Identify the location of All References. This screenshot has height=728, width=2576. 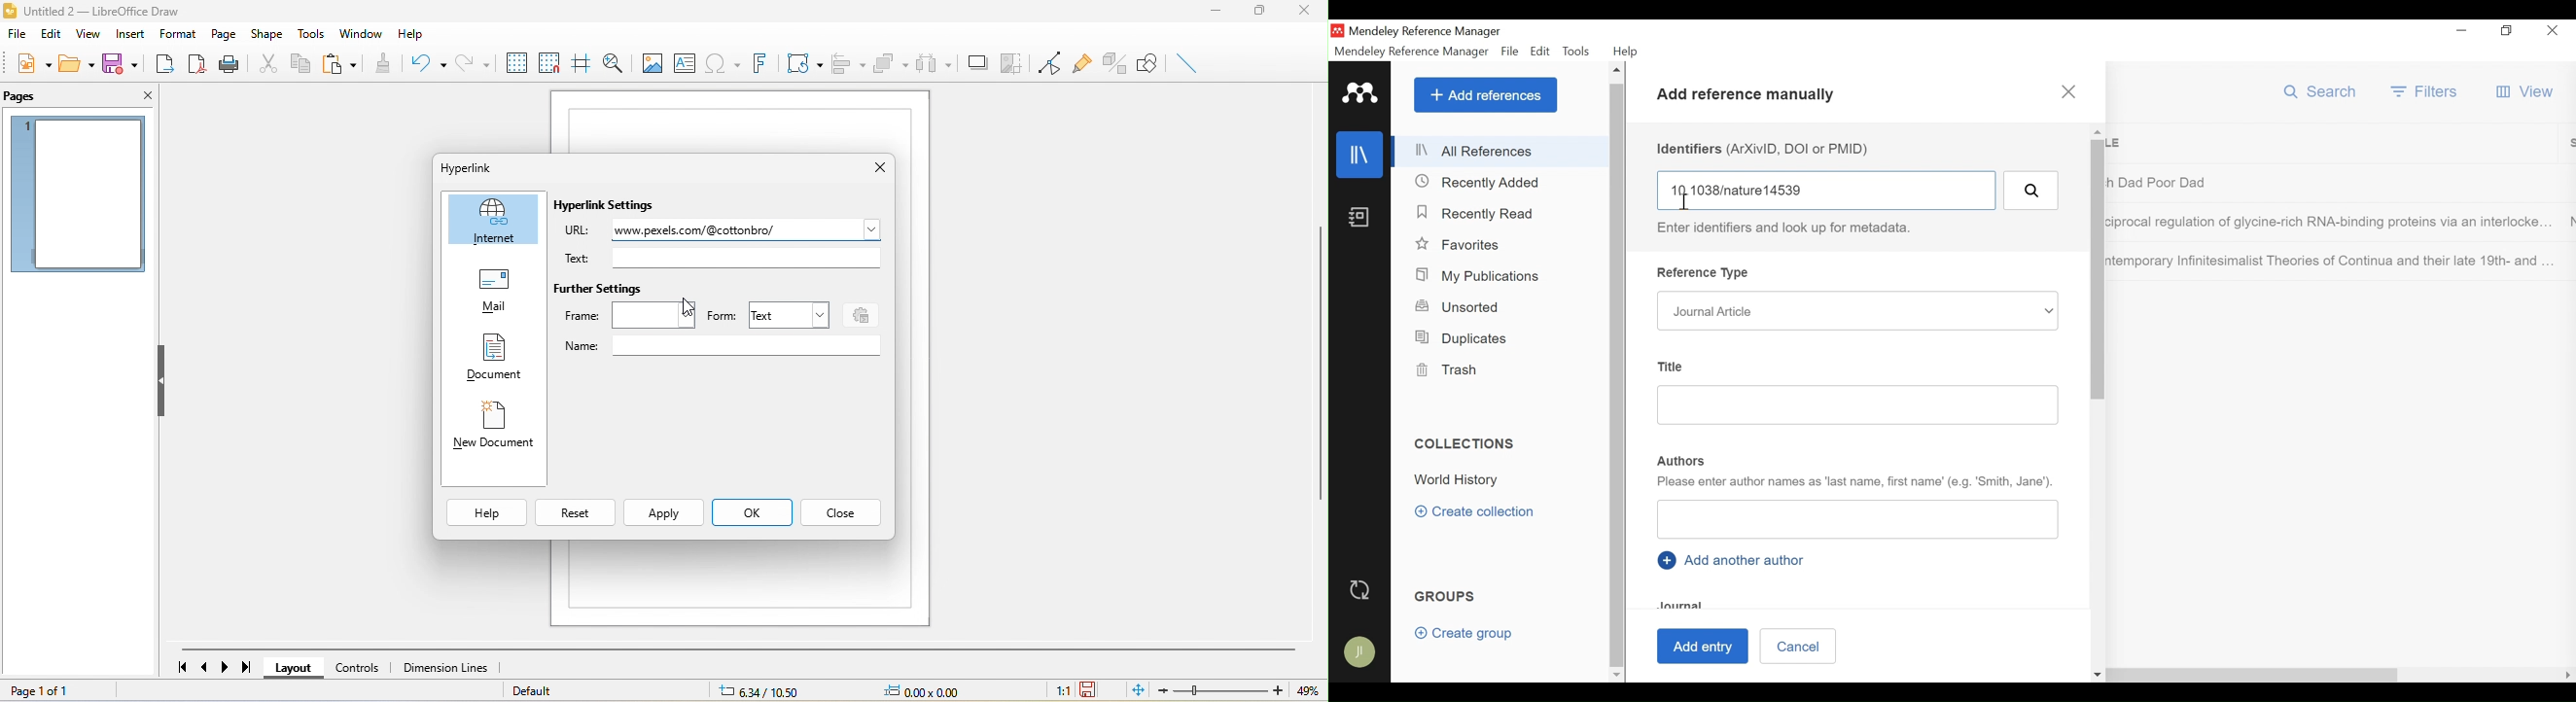
(1499, 151).